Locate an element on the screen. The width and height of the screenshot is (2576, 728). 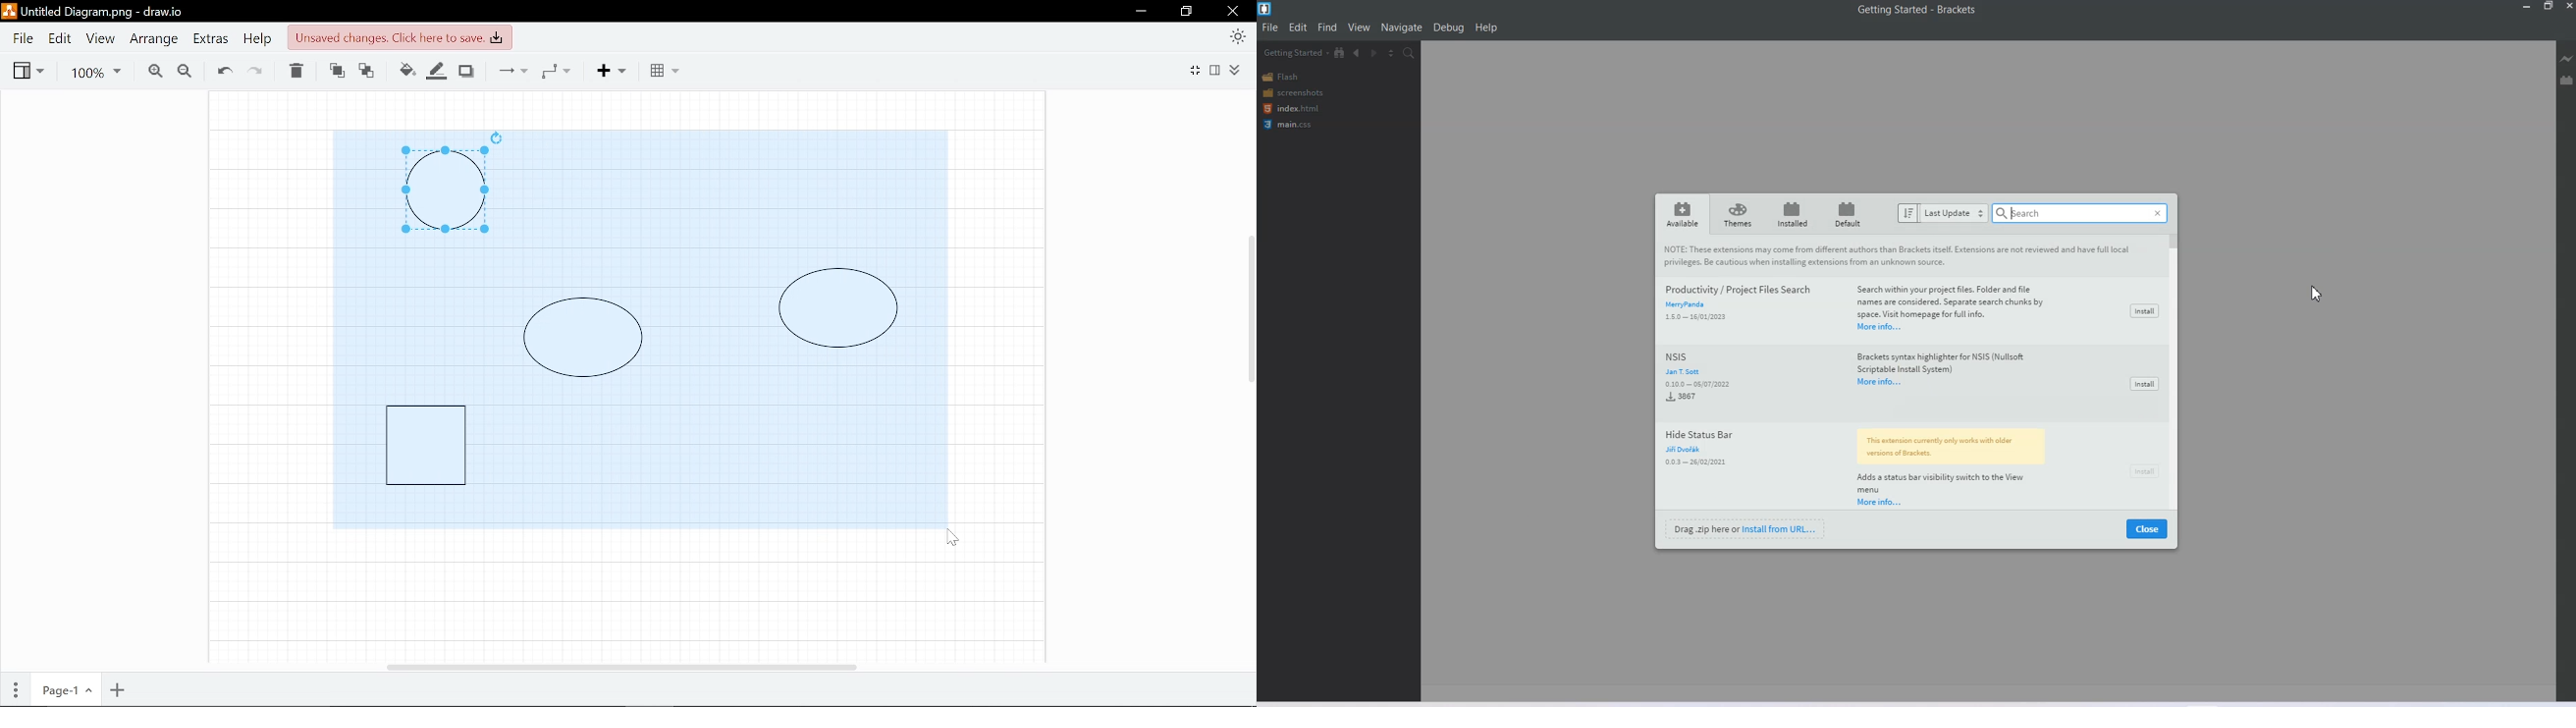
Current zoom is located at coordinates (98, 70).